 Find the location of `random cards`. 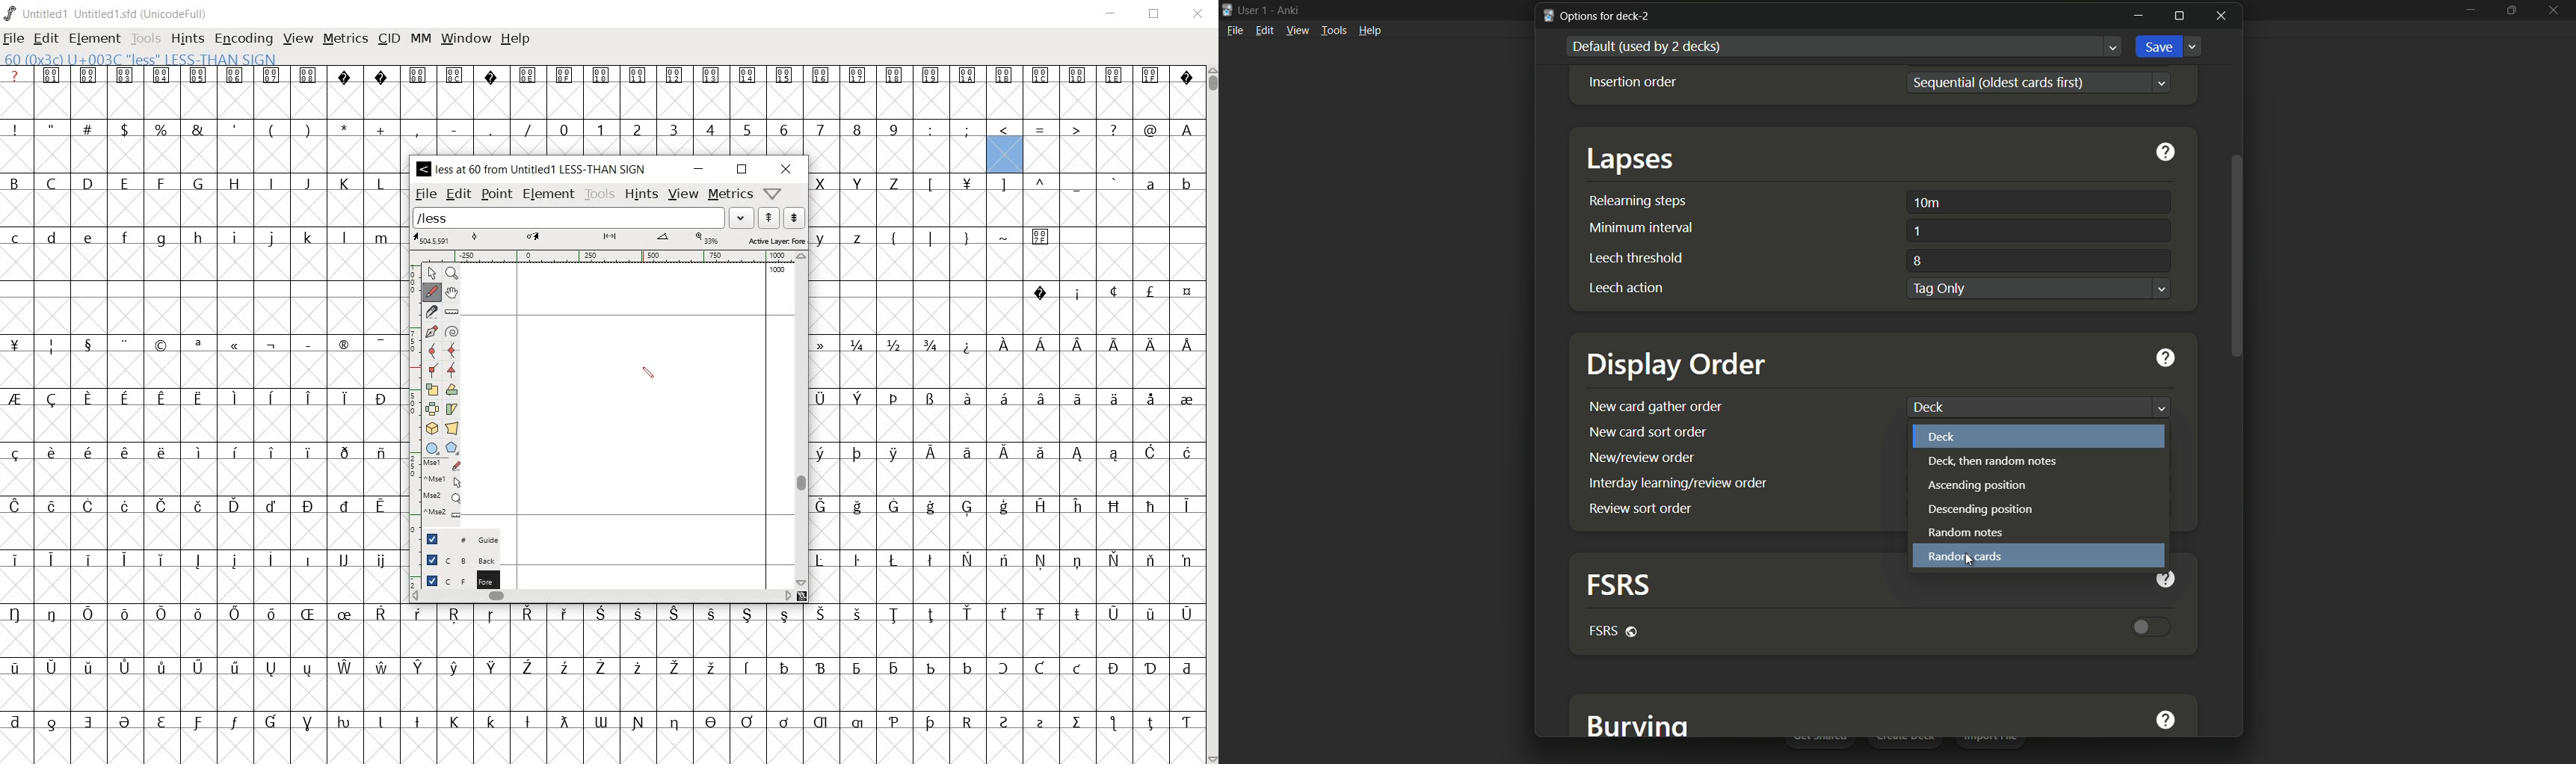

random cards is located at coordinates (1964, 556).